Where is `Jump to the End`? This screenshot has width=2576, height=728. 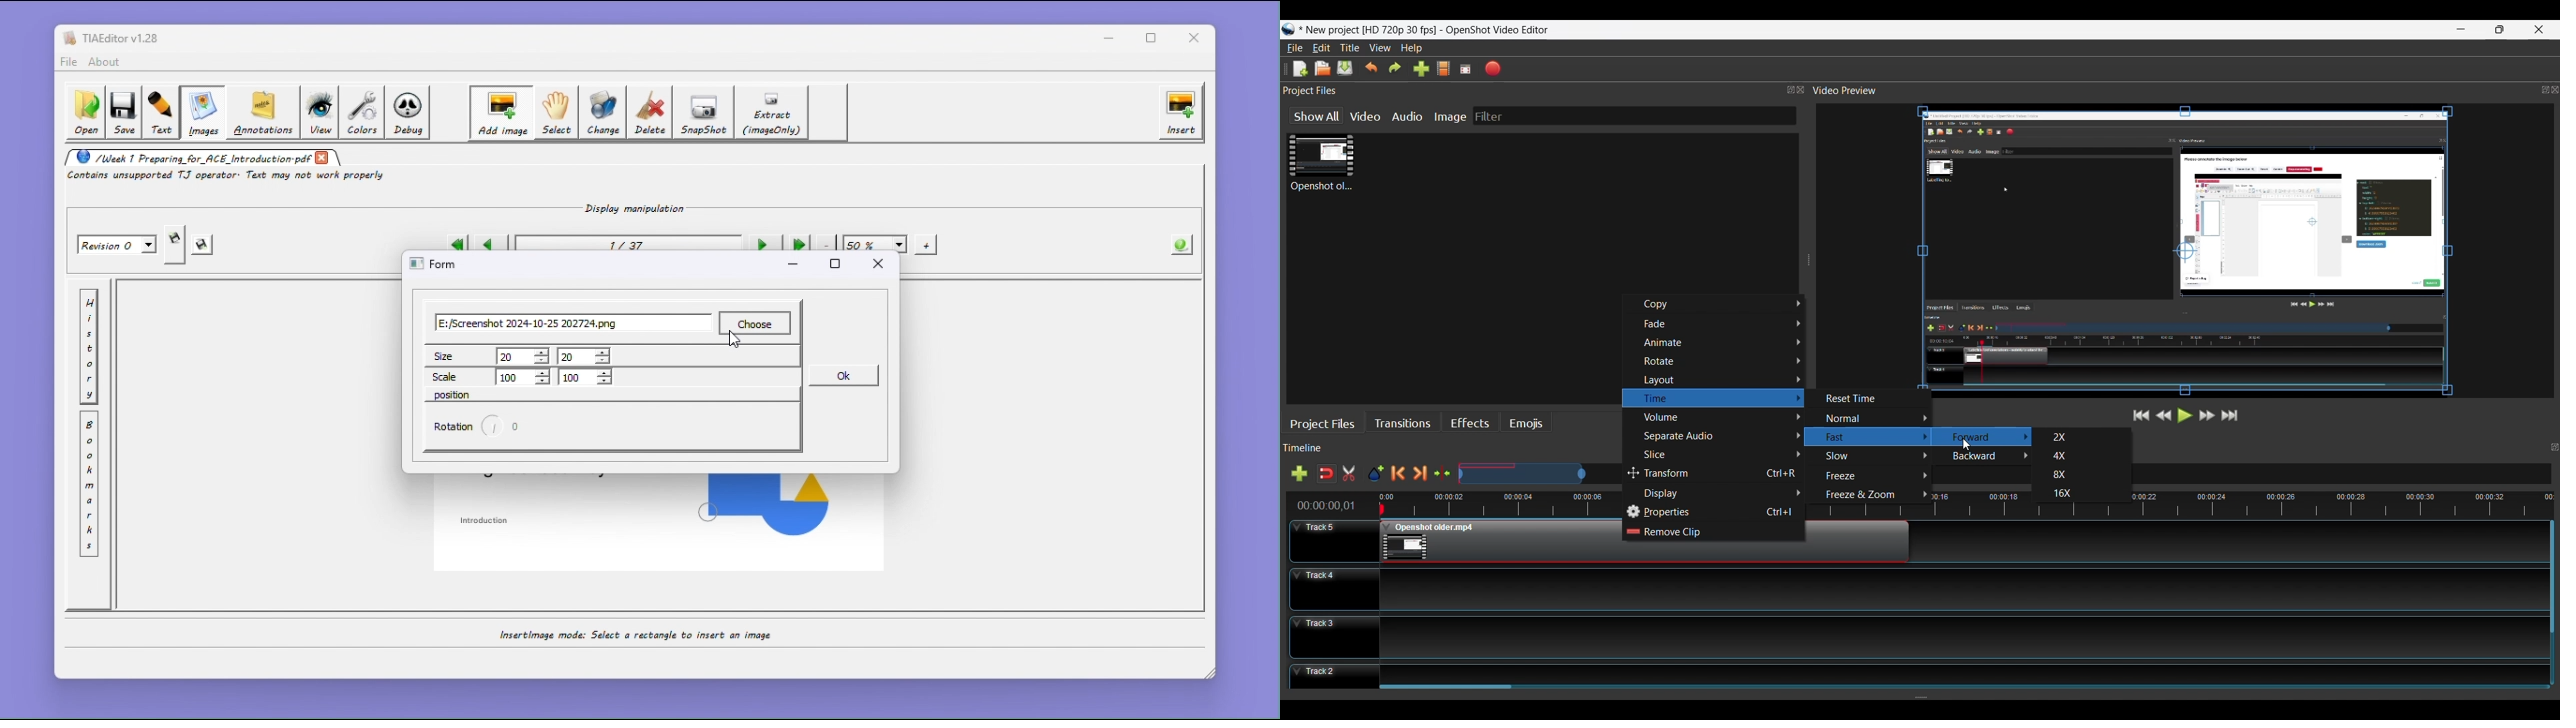
Jump to the End is located at coordinates (2231, 416).